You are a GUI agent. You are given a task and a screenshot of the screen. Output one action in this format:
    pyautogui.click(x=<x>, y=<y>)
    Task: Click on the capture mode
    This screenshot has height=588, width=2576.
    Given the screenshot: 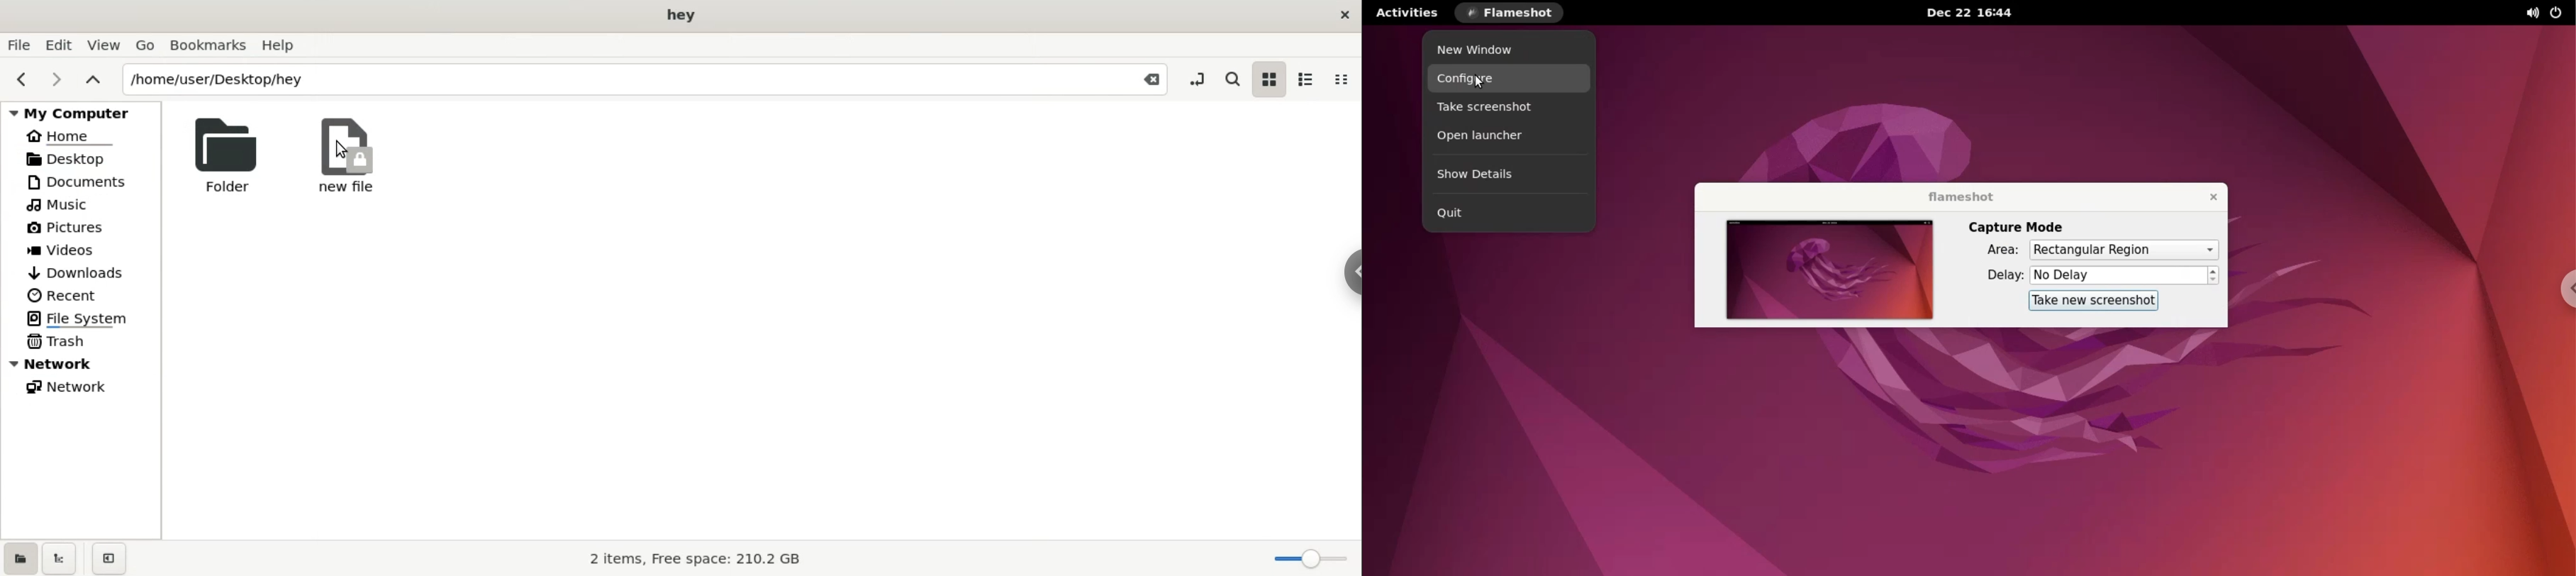 What is the action you would take?
    pyautogui.click(x=2023, y=227)
    